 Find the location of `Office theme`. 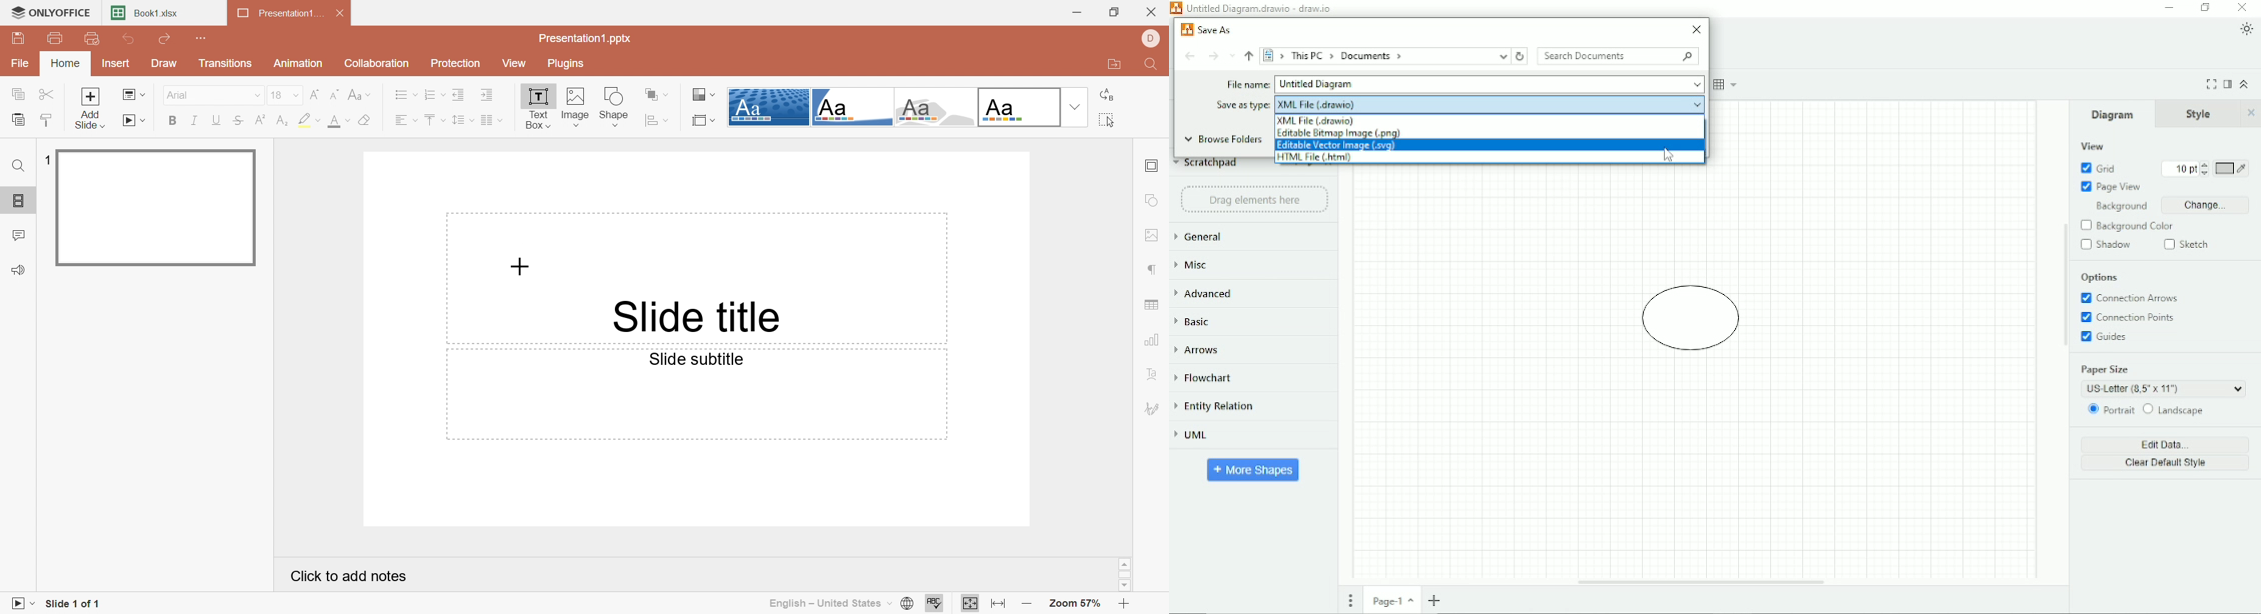

Office theme is located at coordinates (1017, 107).